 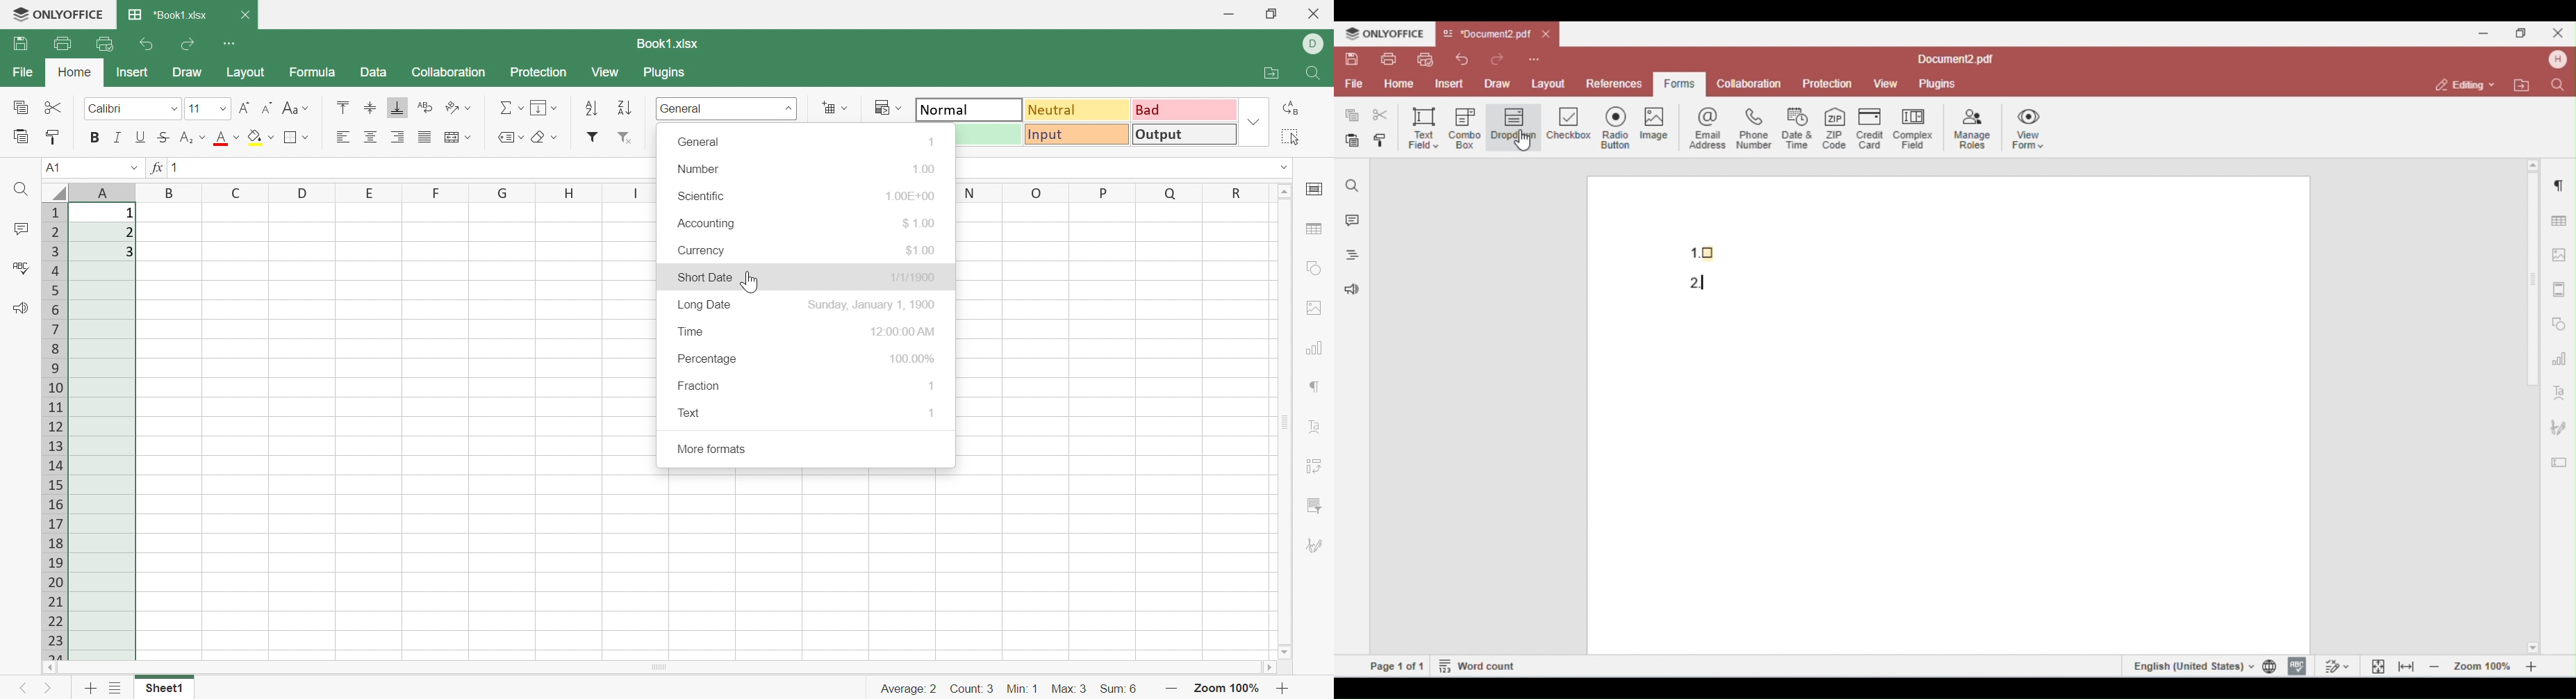 I want to click on *Book1.xlsx, so click(x=166, y=13).